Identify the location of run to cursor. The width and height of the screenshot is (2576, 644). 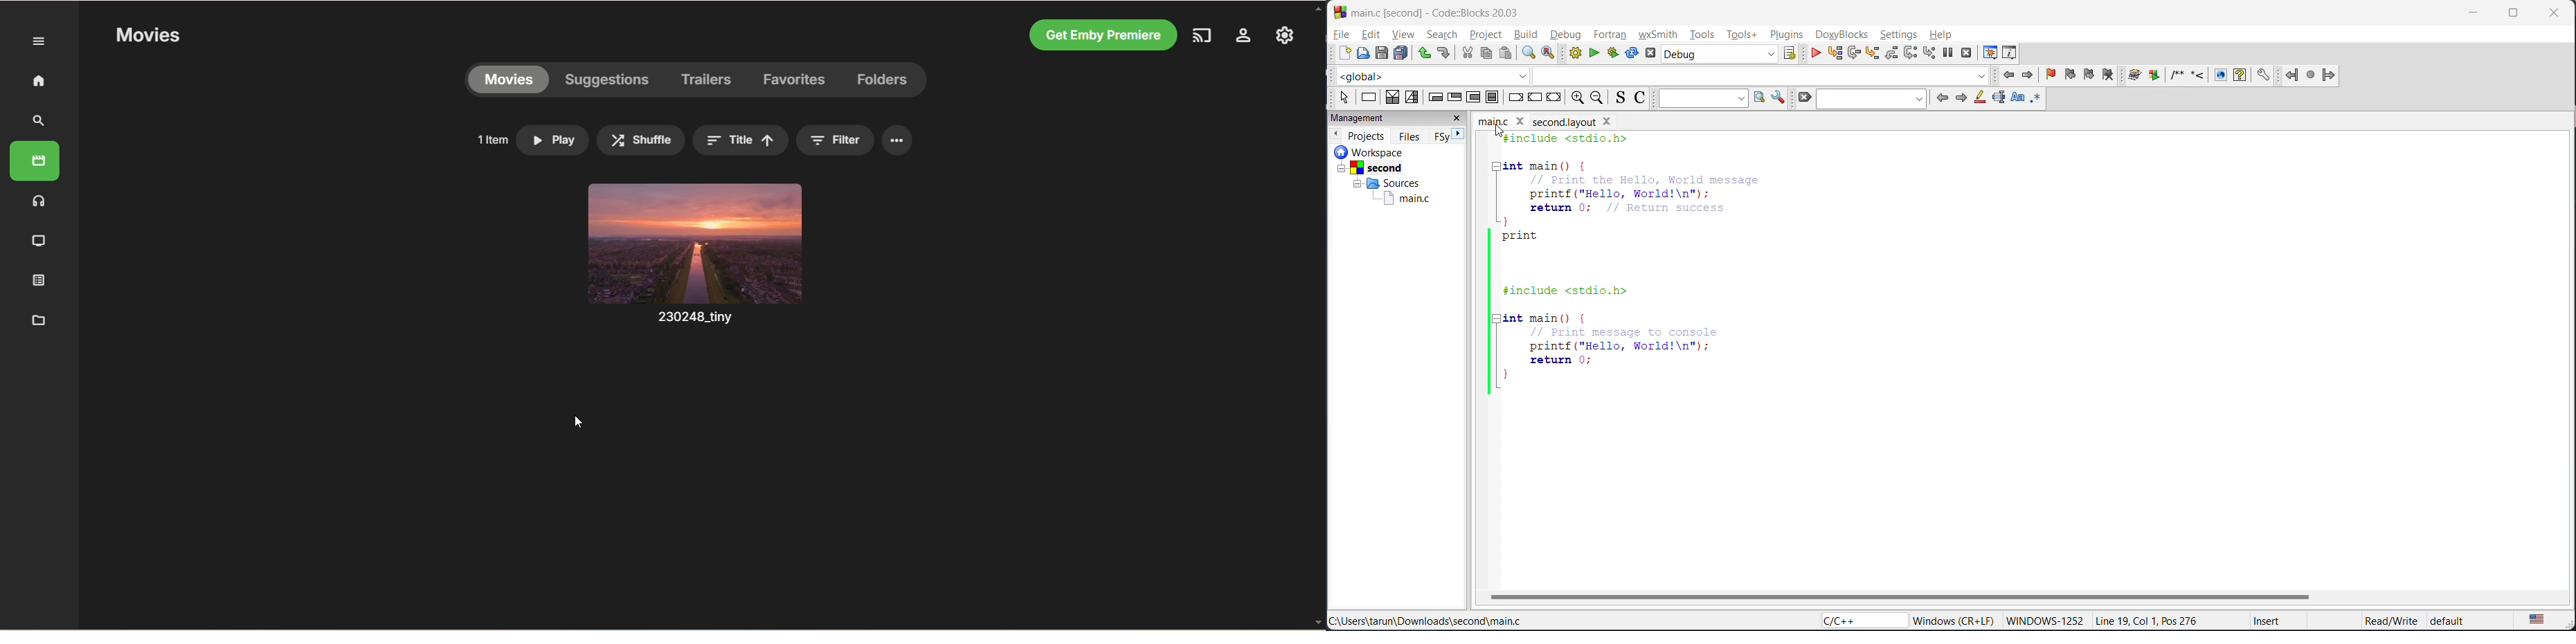
(1835, 53).